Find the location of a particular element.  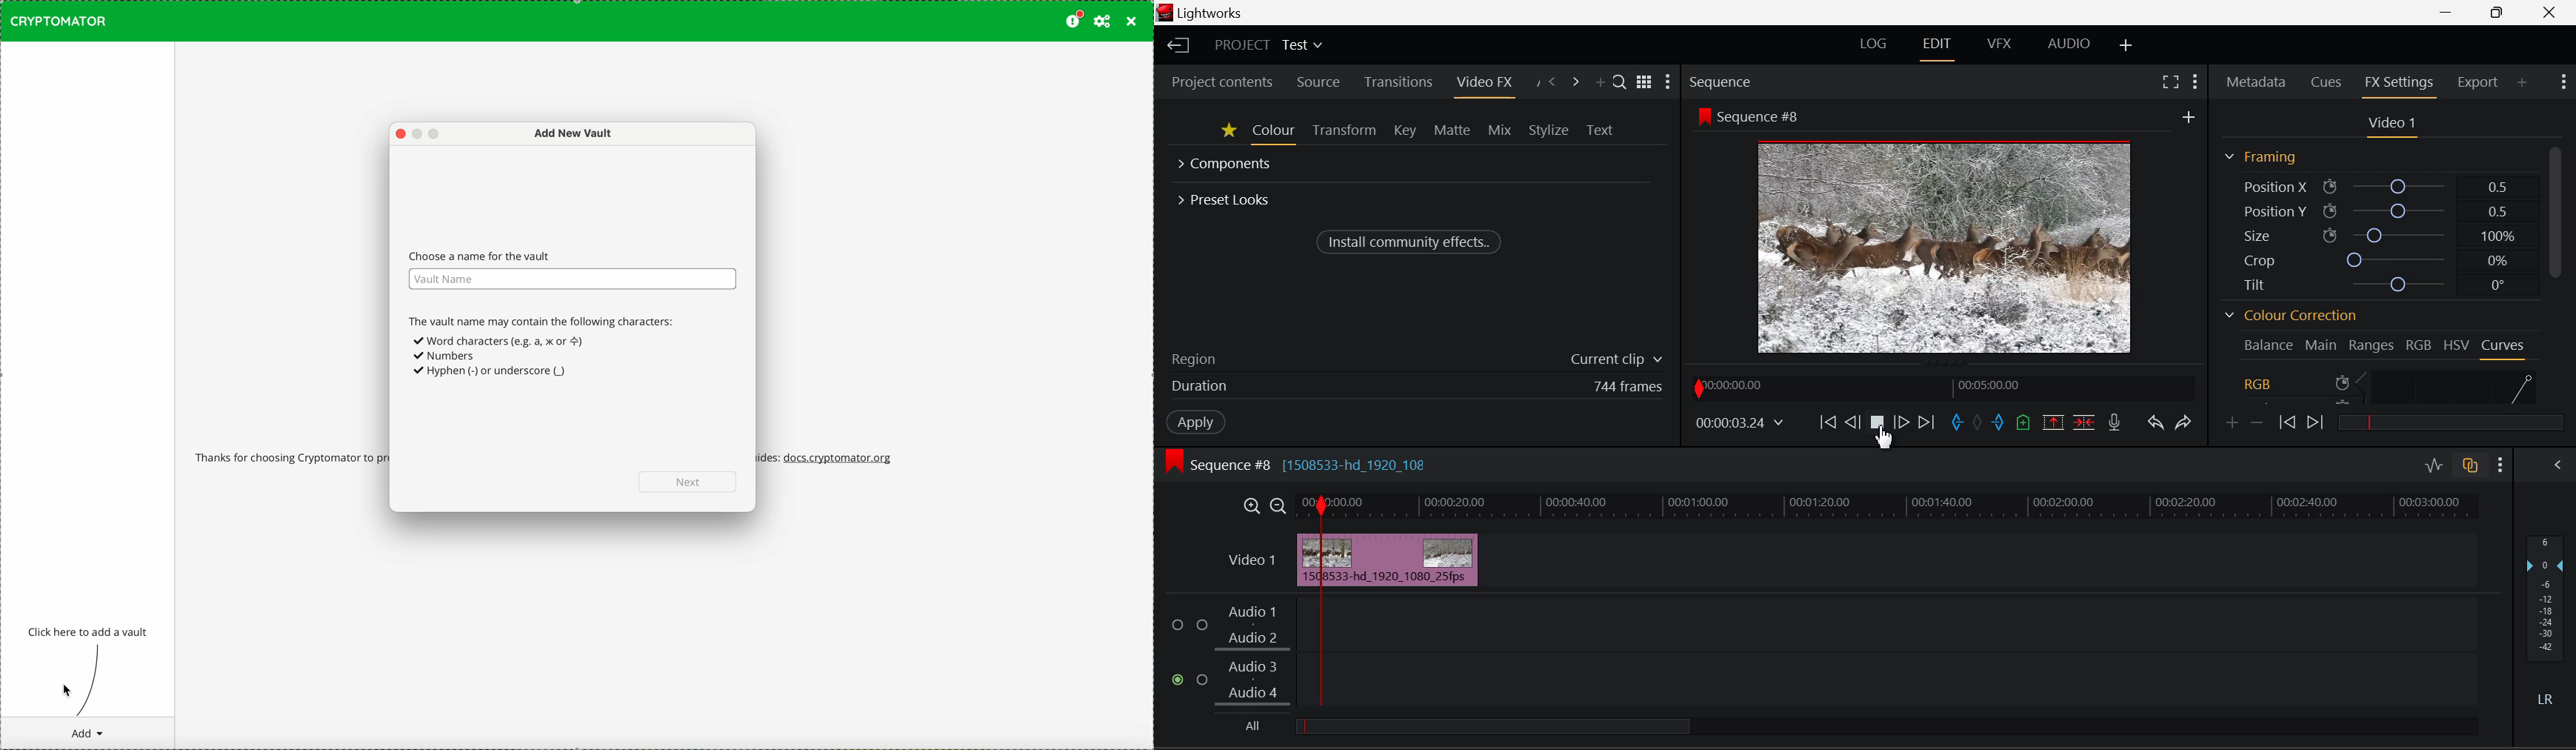

CRYPTOMATOR is located at coordinates (58, 21).